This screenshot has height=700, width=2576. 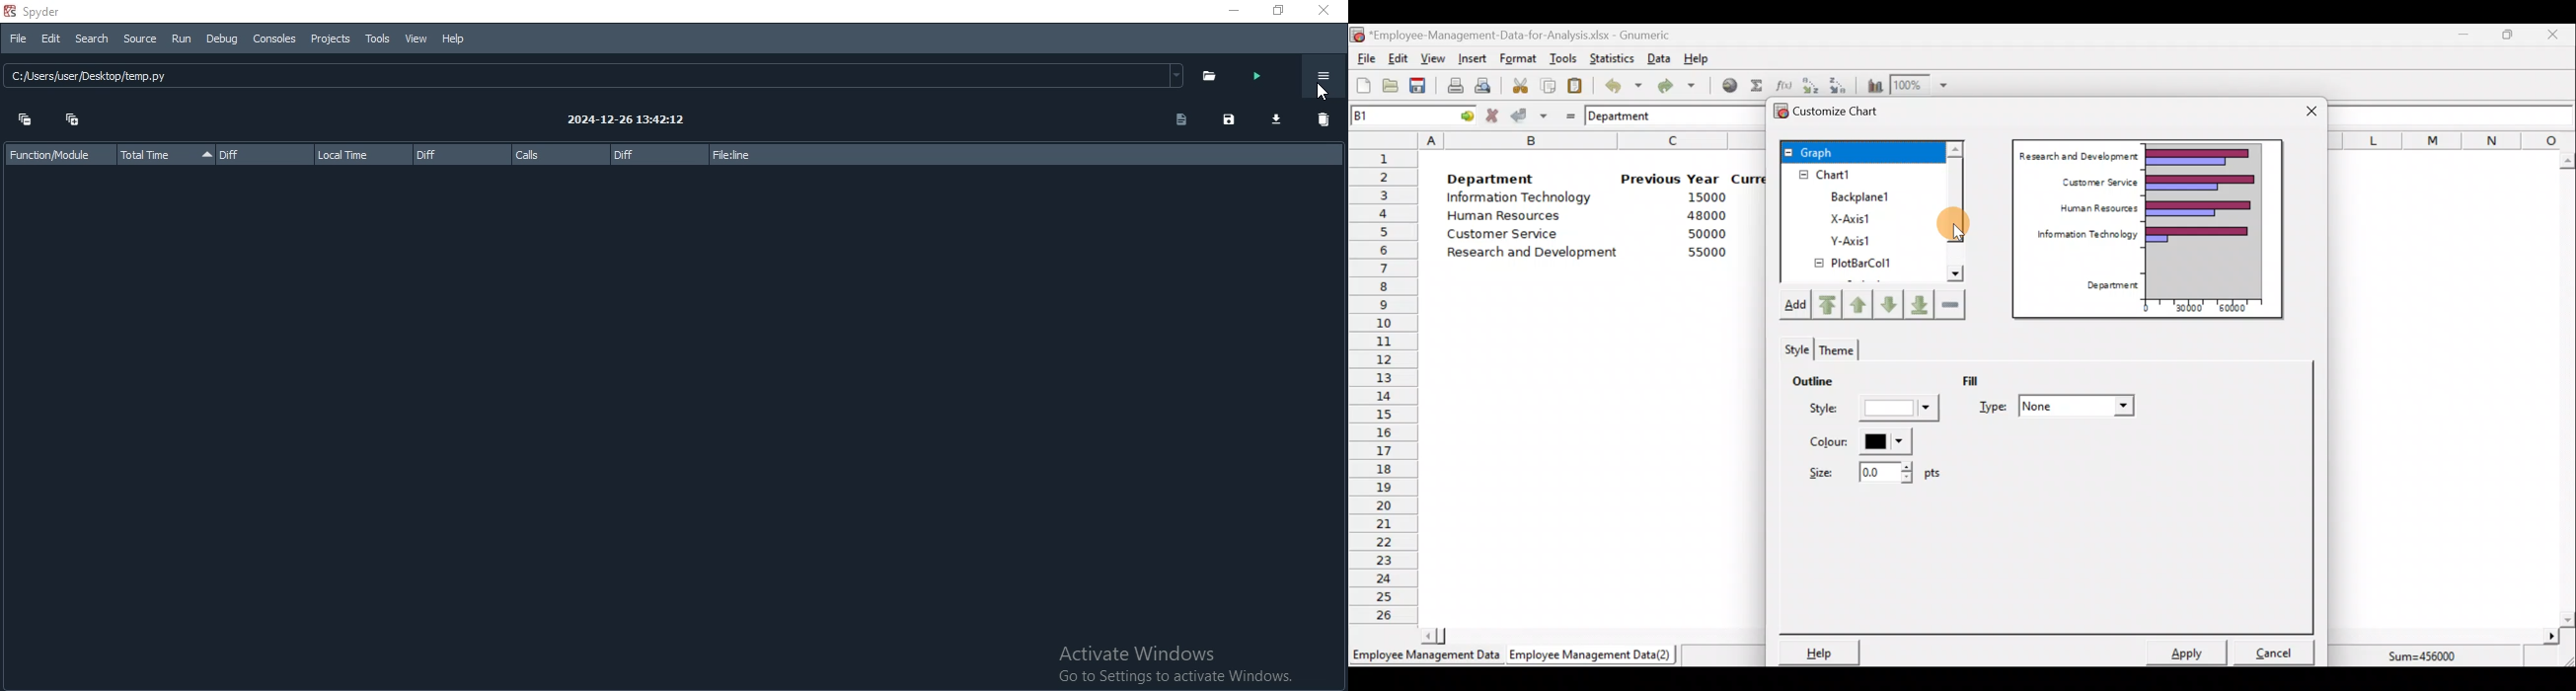 What do you see at coordinates (1863, 198) in the screenshot?
I see `Backplane1` at bounding box center [1863, 198].